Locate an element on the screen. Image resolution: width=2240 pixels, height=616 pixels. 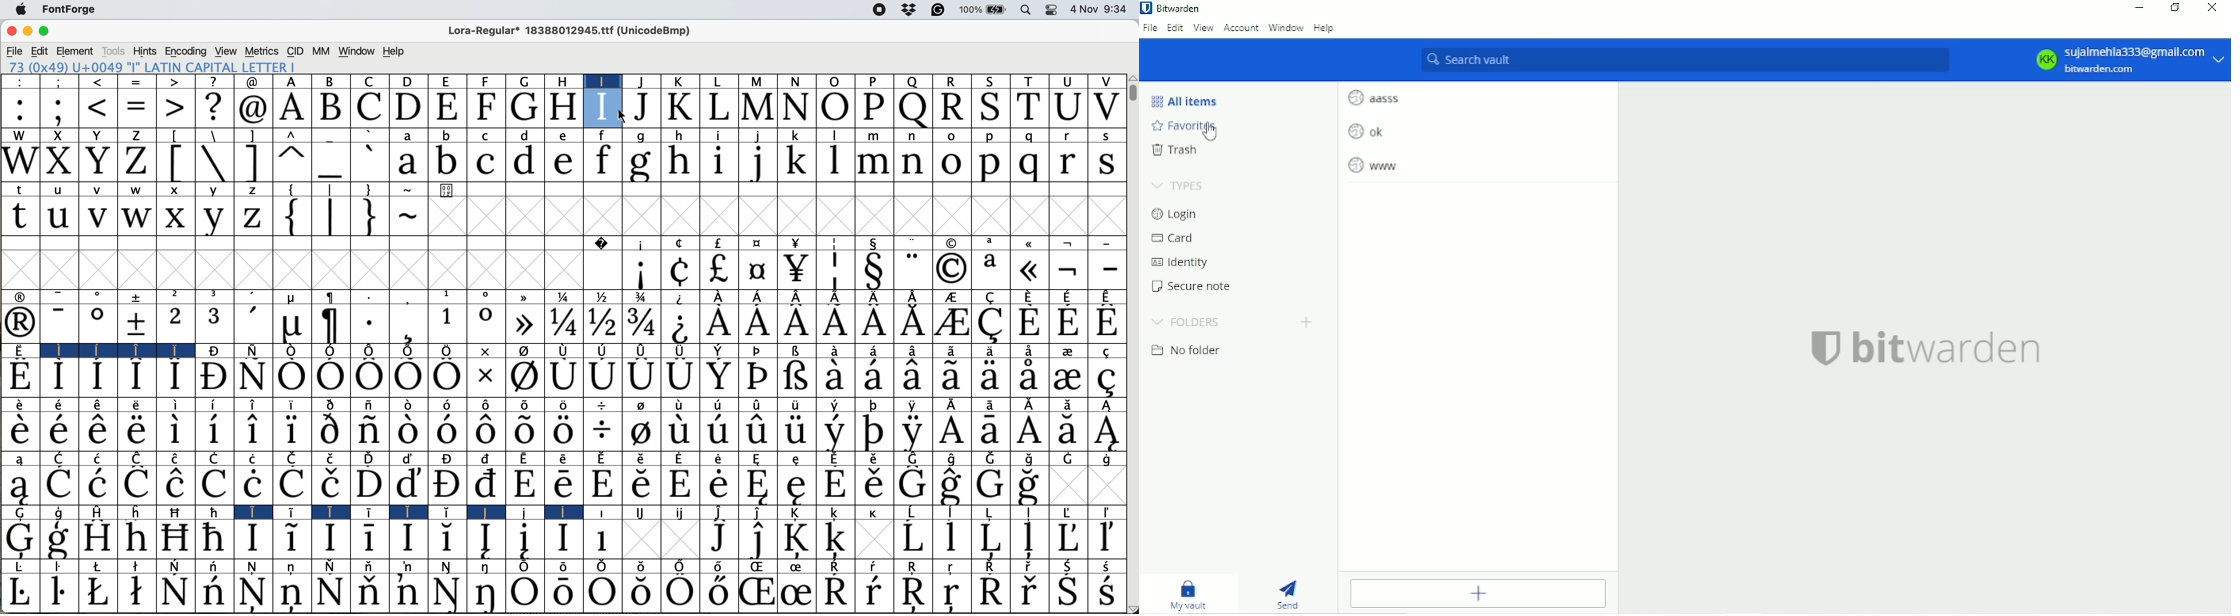
Symbol is located at coordinates (369, 431).